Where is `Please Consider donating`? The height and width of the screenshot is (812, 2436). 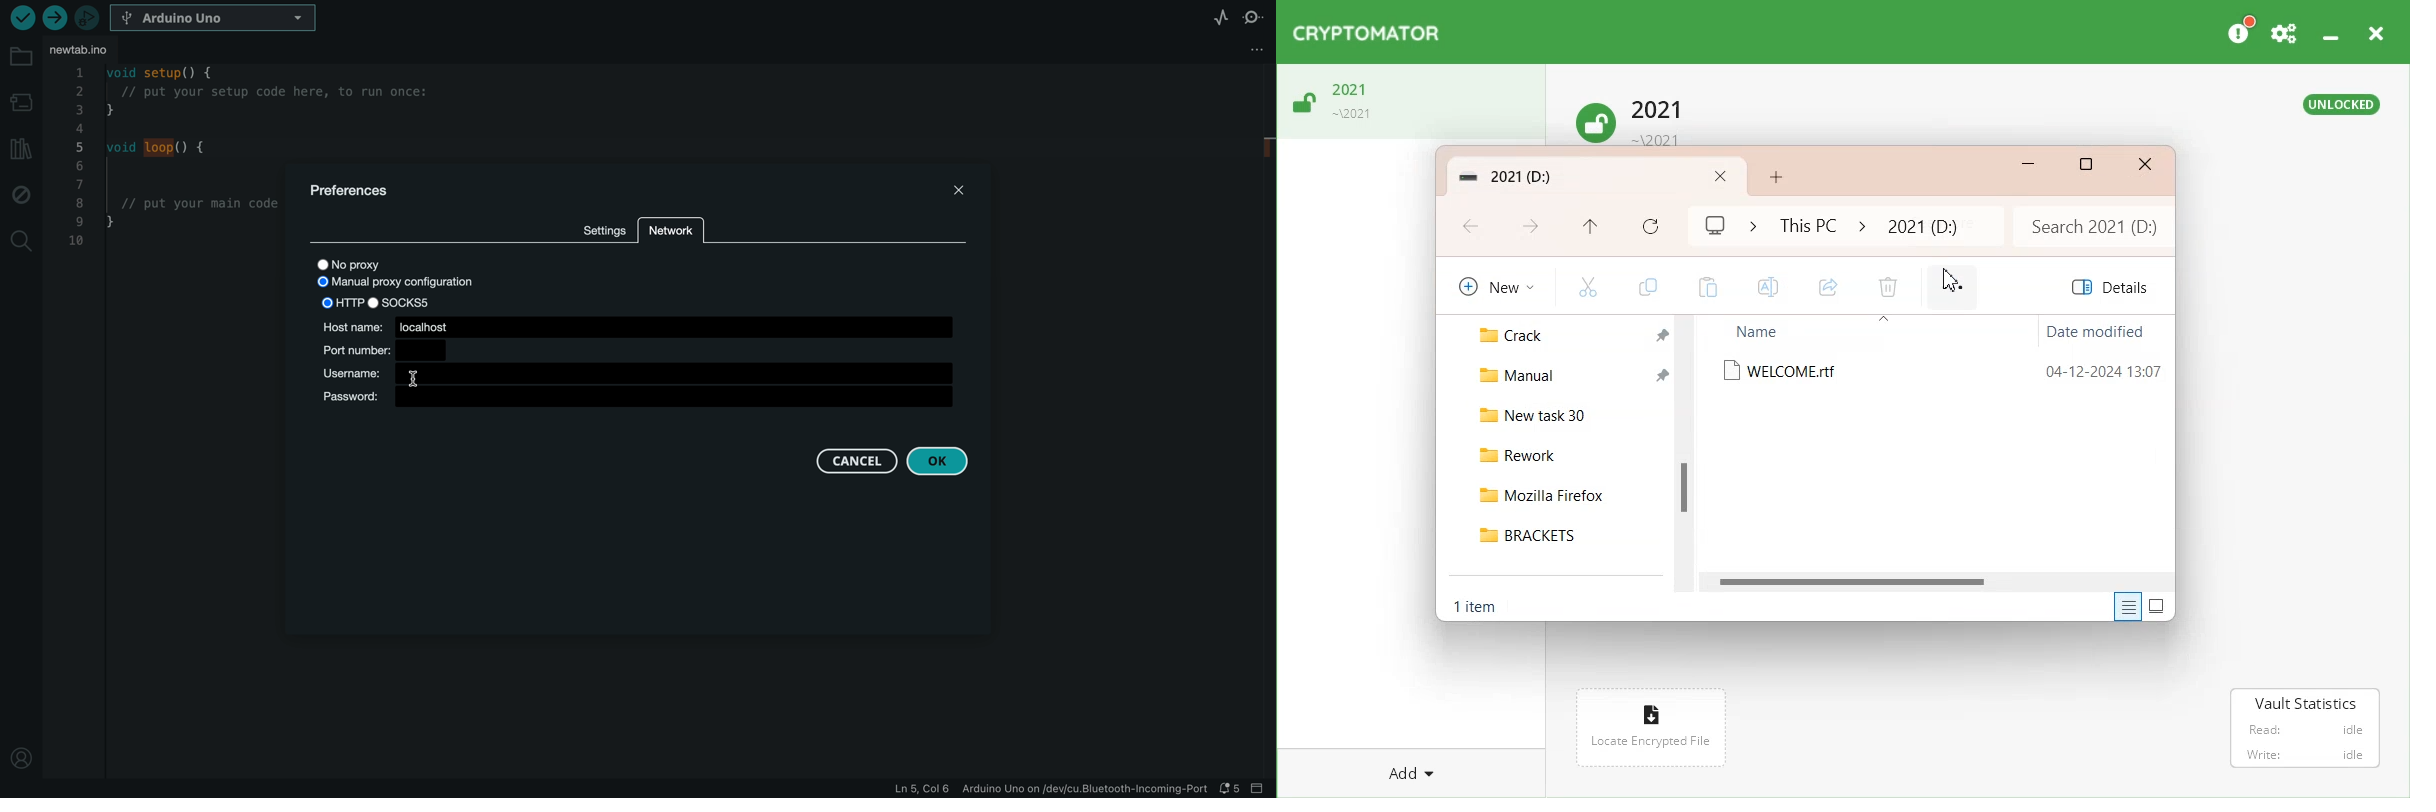
Please Consider donating is located at coordinates (2240, 30).